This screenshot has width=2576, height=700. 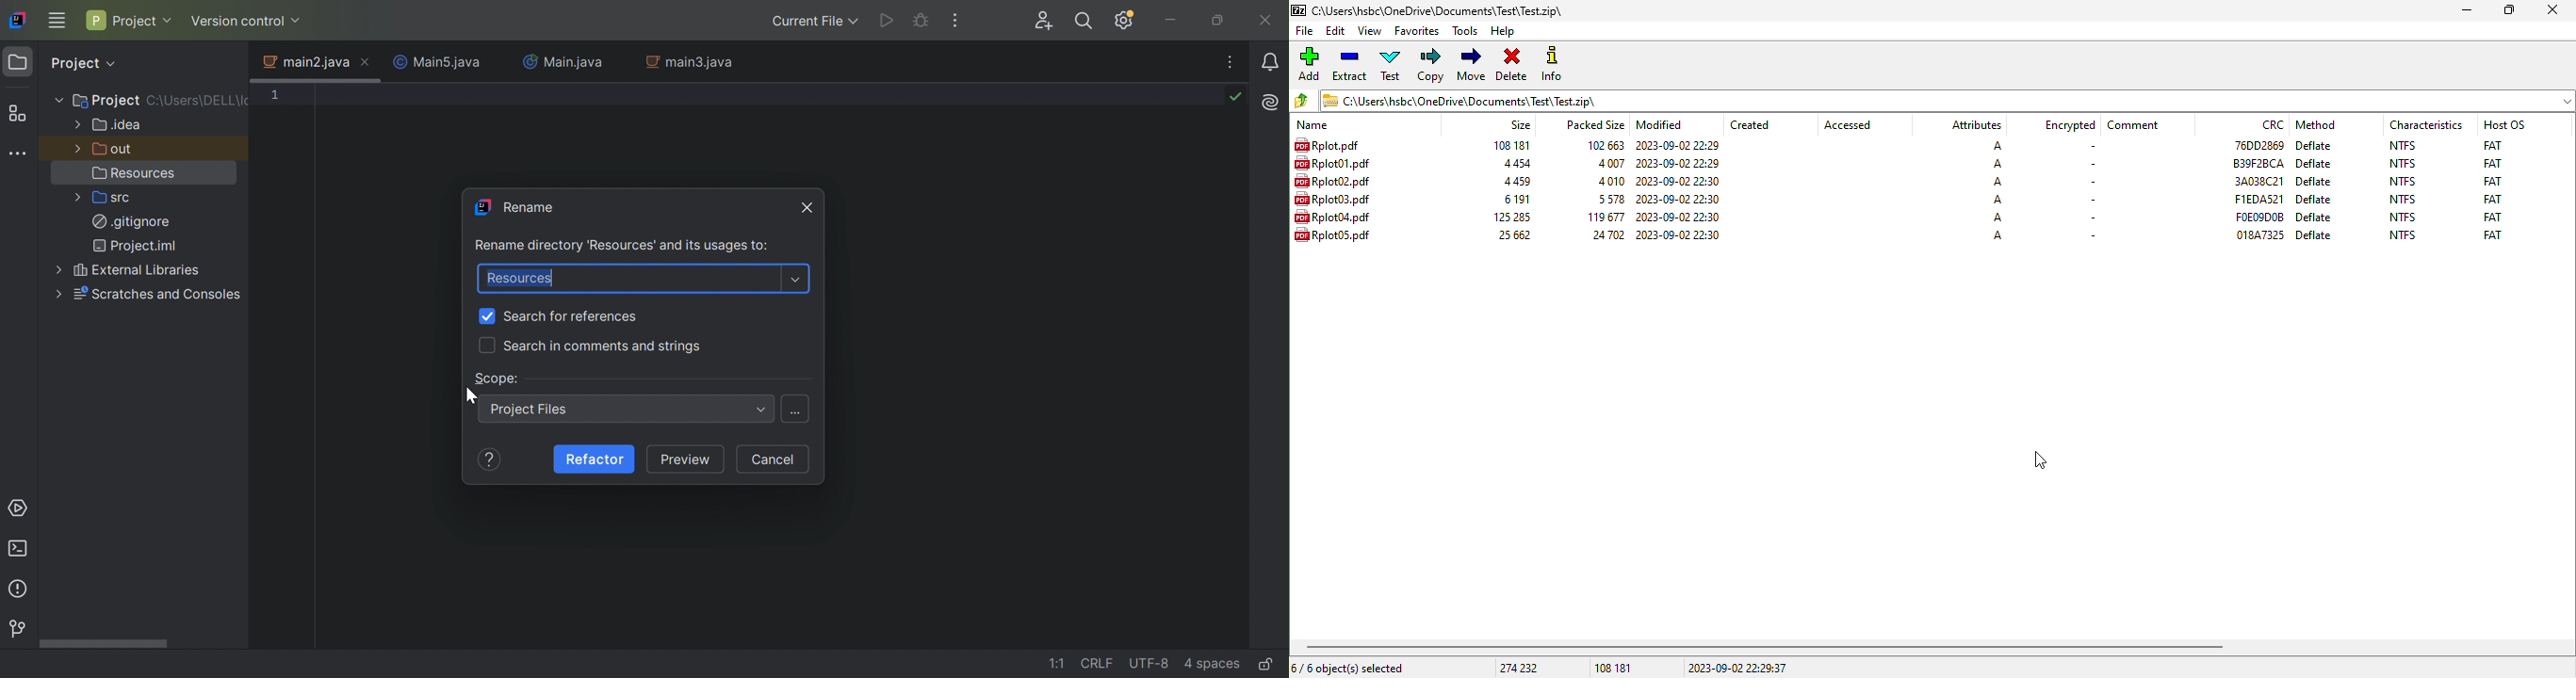 What do you see at coordinates (1332, 163) in the screenshot?
I see `file` at bounding box center [1332, 163].